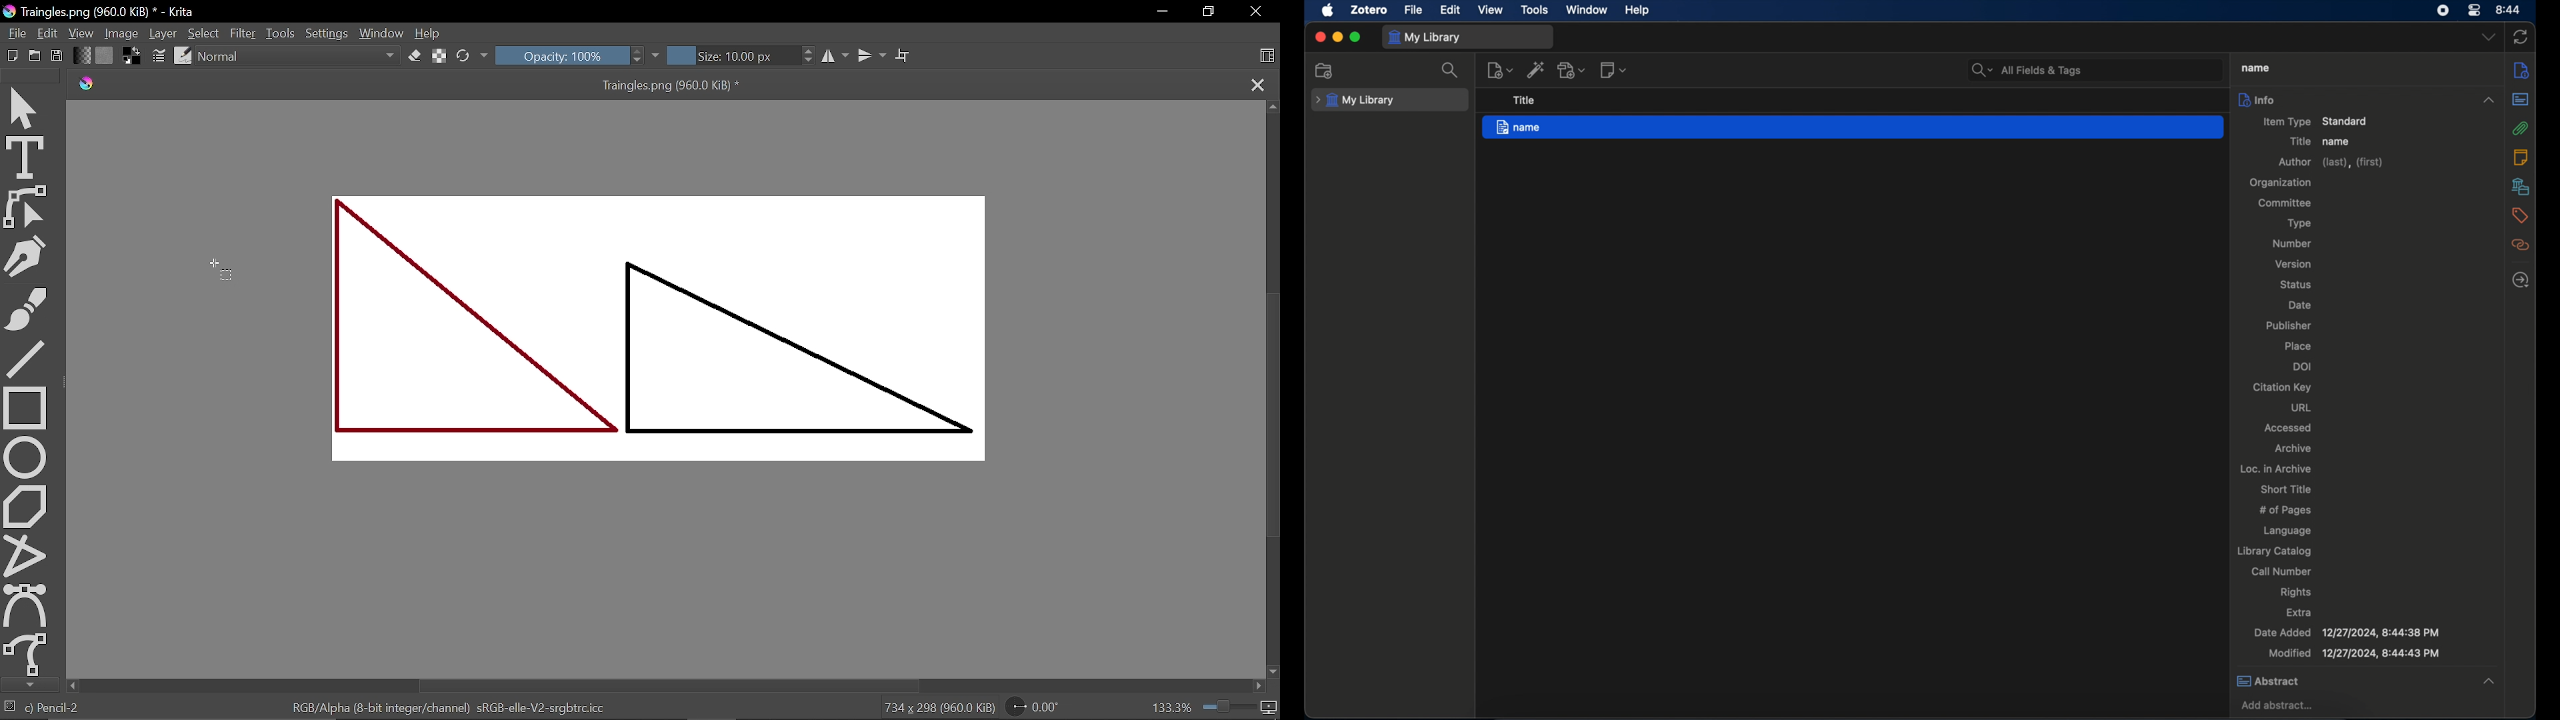  What do you see at coordinates (2281, 387) in the screenshot?
I see `citation key` at bounding box center [2281, 387].